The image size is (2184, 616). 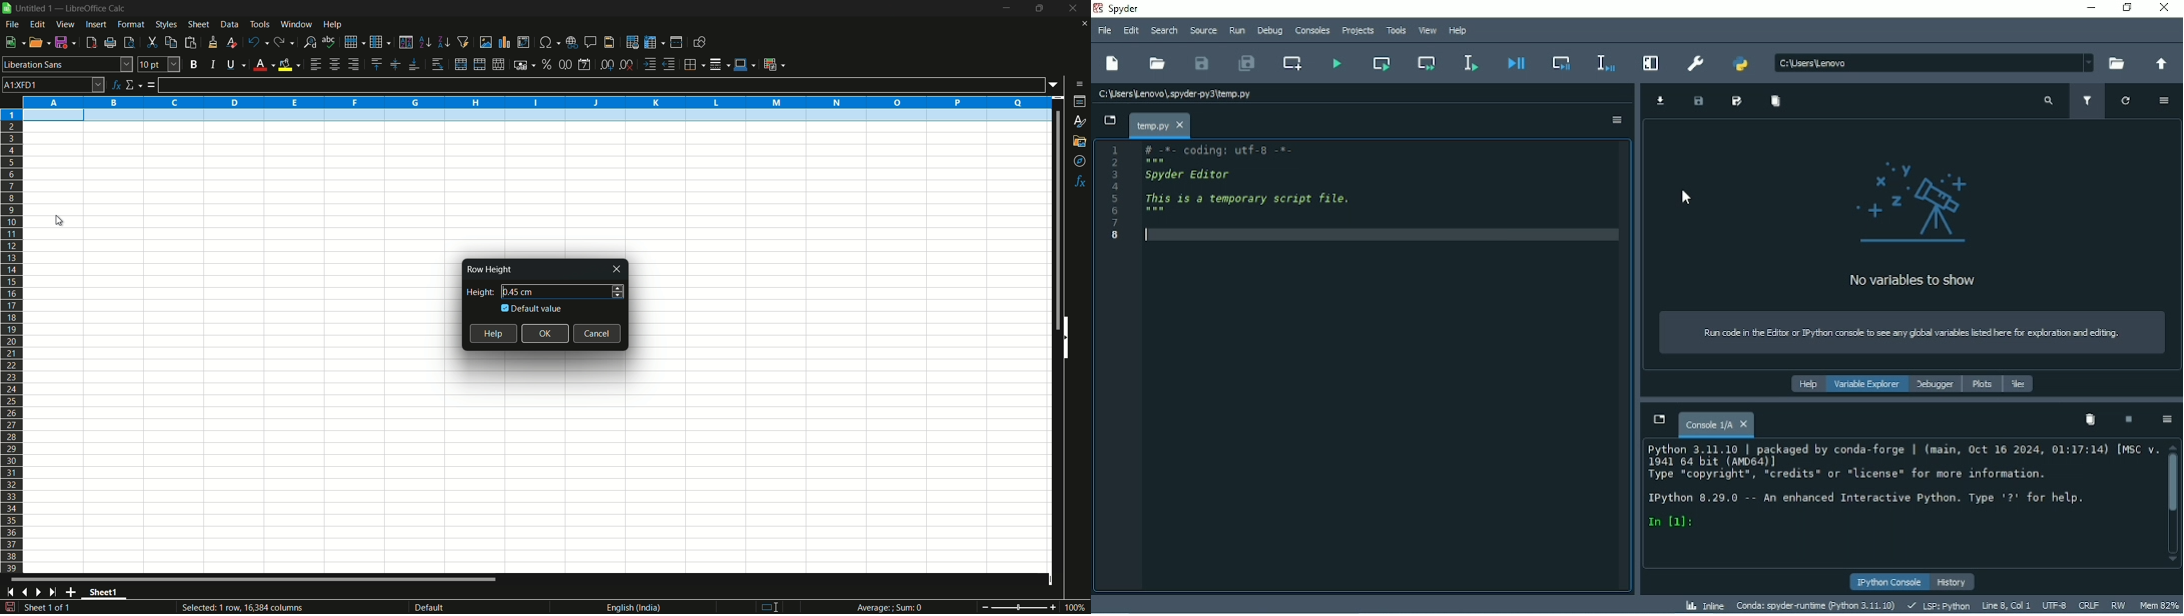 I want to click on height, so click(x=520, y=292).